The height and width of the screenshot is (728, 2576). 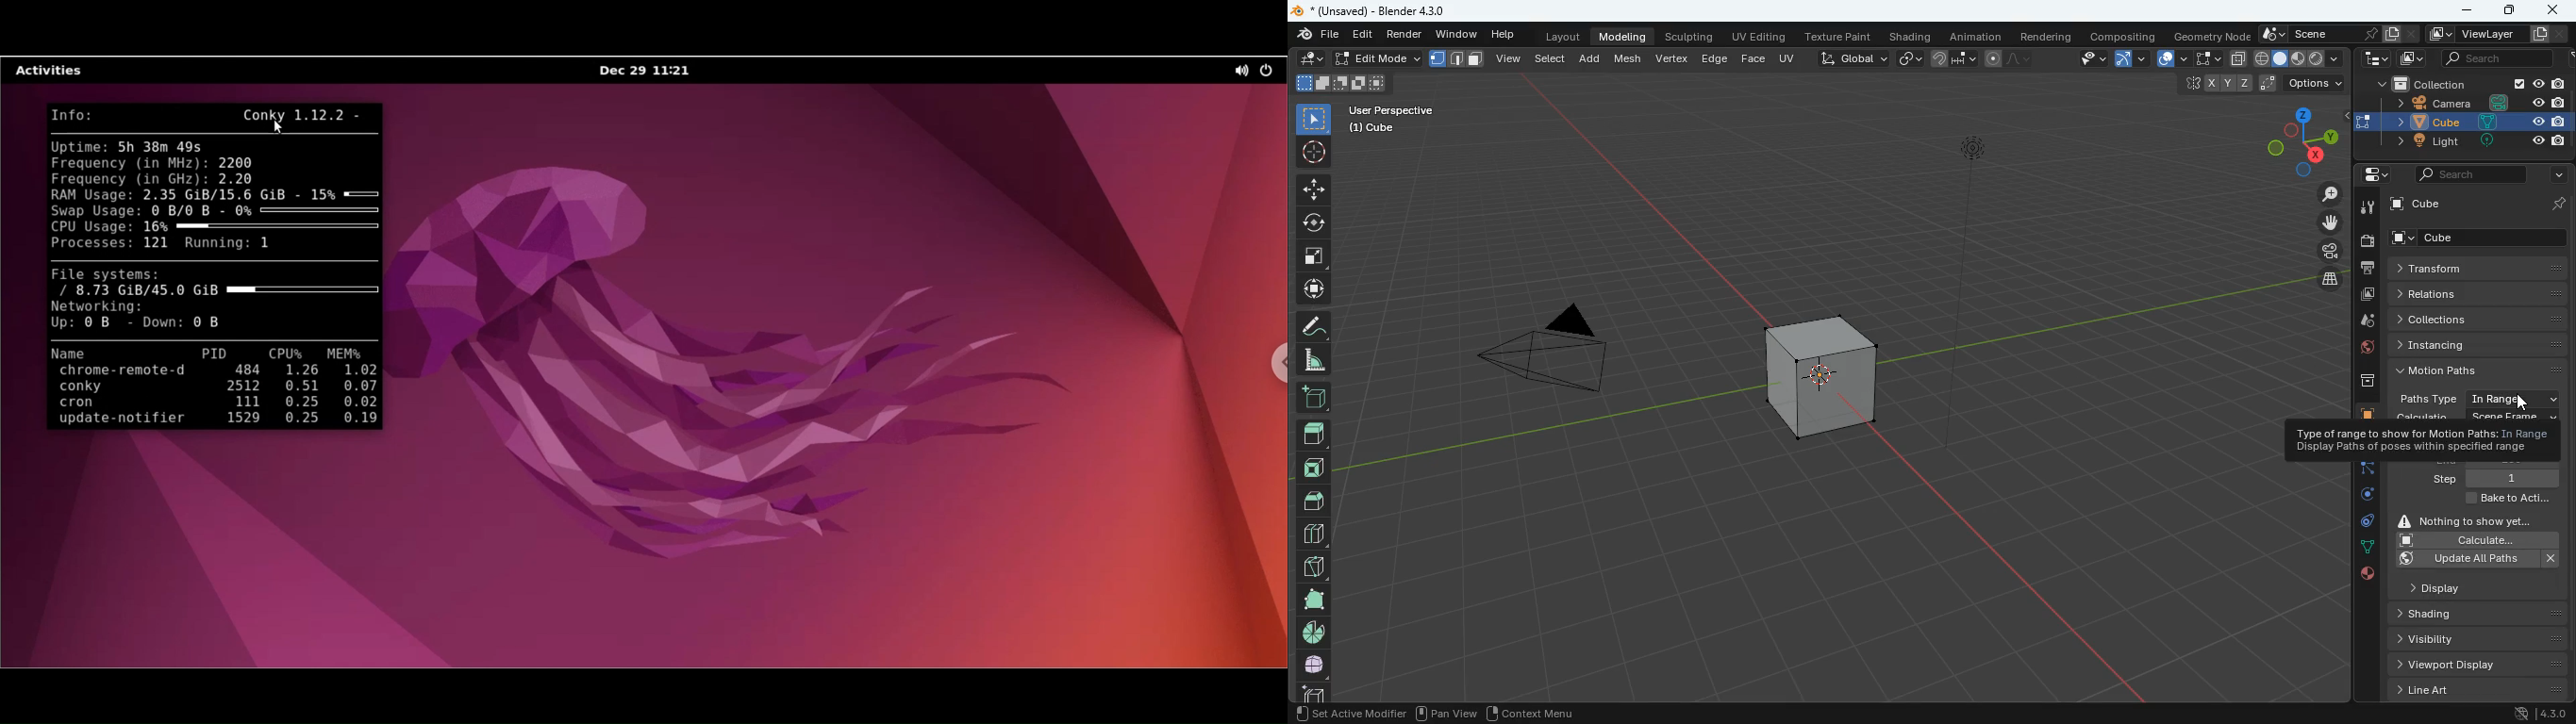 I want to click on film, so click(x=2325, y=253).